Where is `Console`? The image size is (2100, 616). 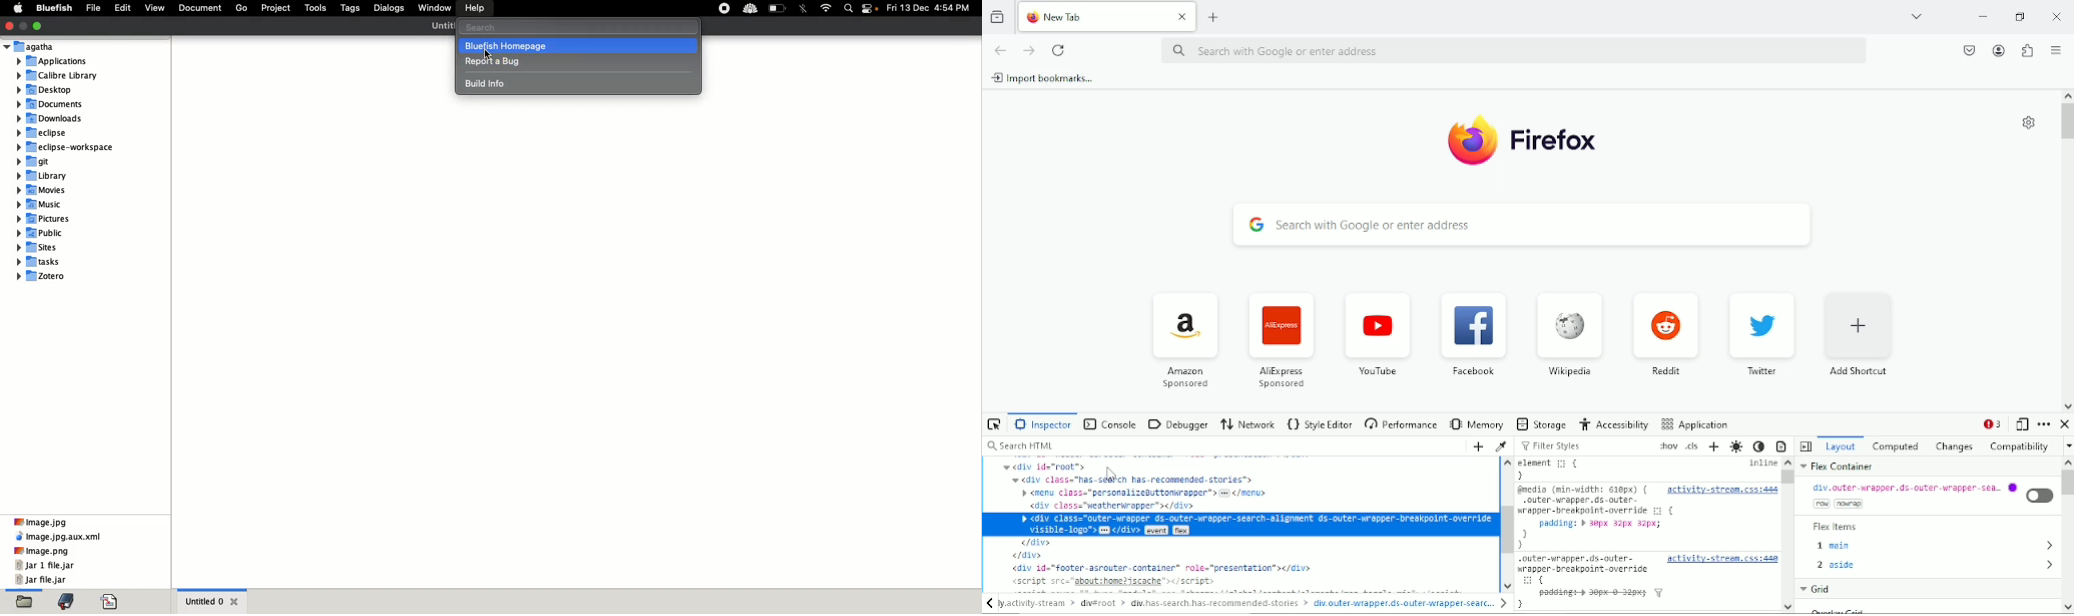
Console is located at coordinates (1110, 424).